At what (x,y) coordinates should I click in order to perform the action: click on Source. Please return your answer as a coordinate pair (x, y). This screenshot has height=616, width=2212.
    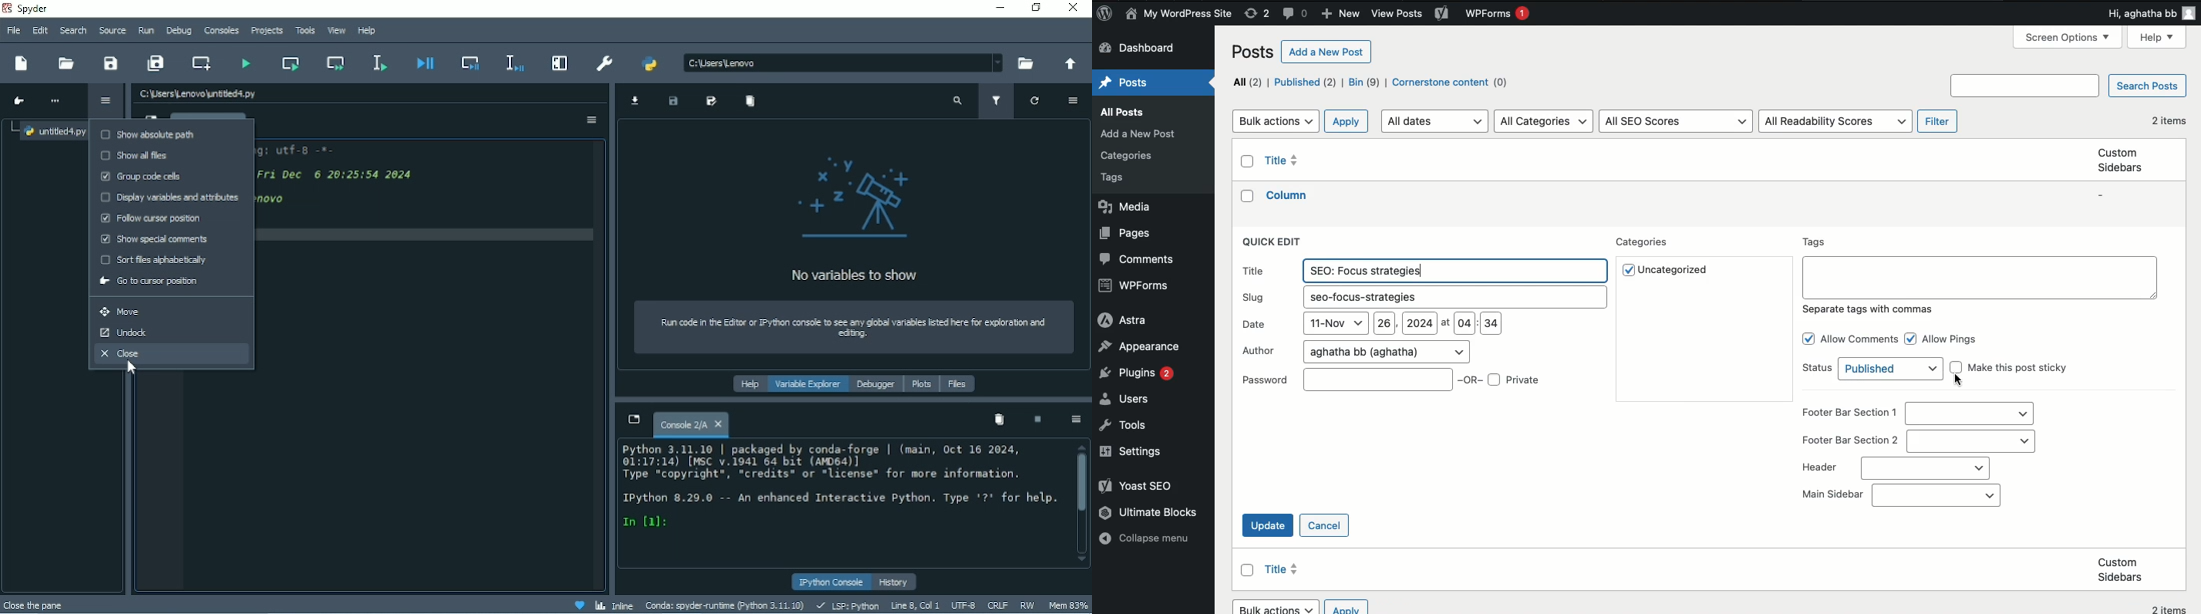
    Looking at the image, I should click on (113, 30).